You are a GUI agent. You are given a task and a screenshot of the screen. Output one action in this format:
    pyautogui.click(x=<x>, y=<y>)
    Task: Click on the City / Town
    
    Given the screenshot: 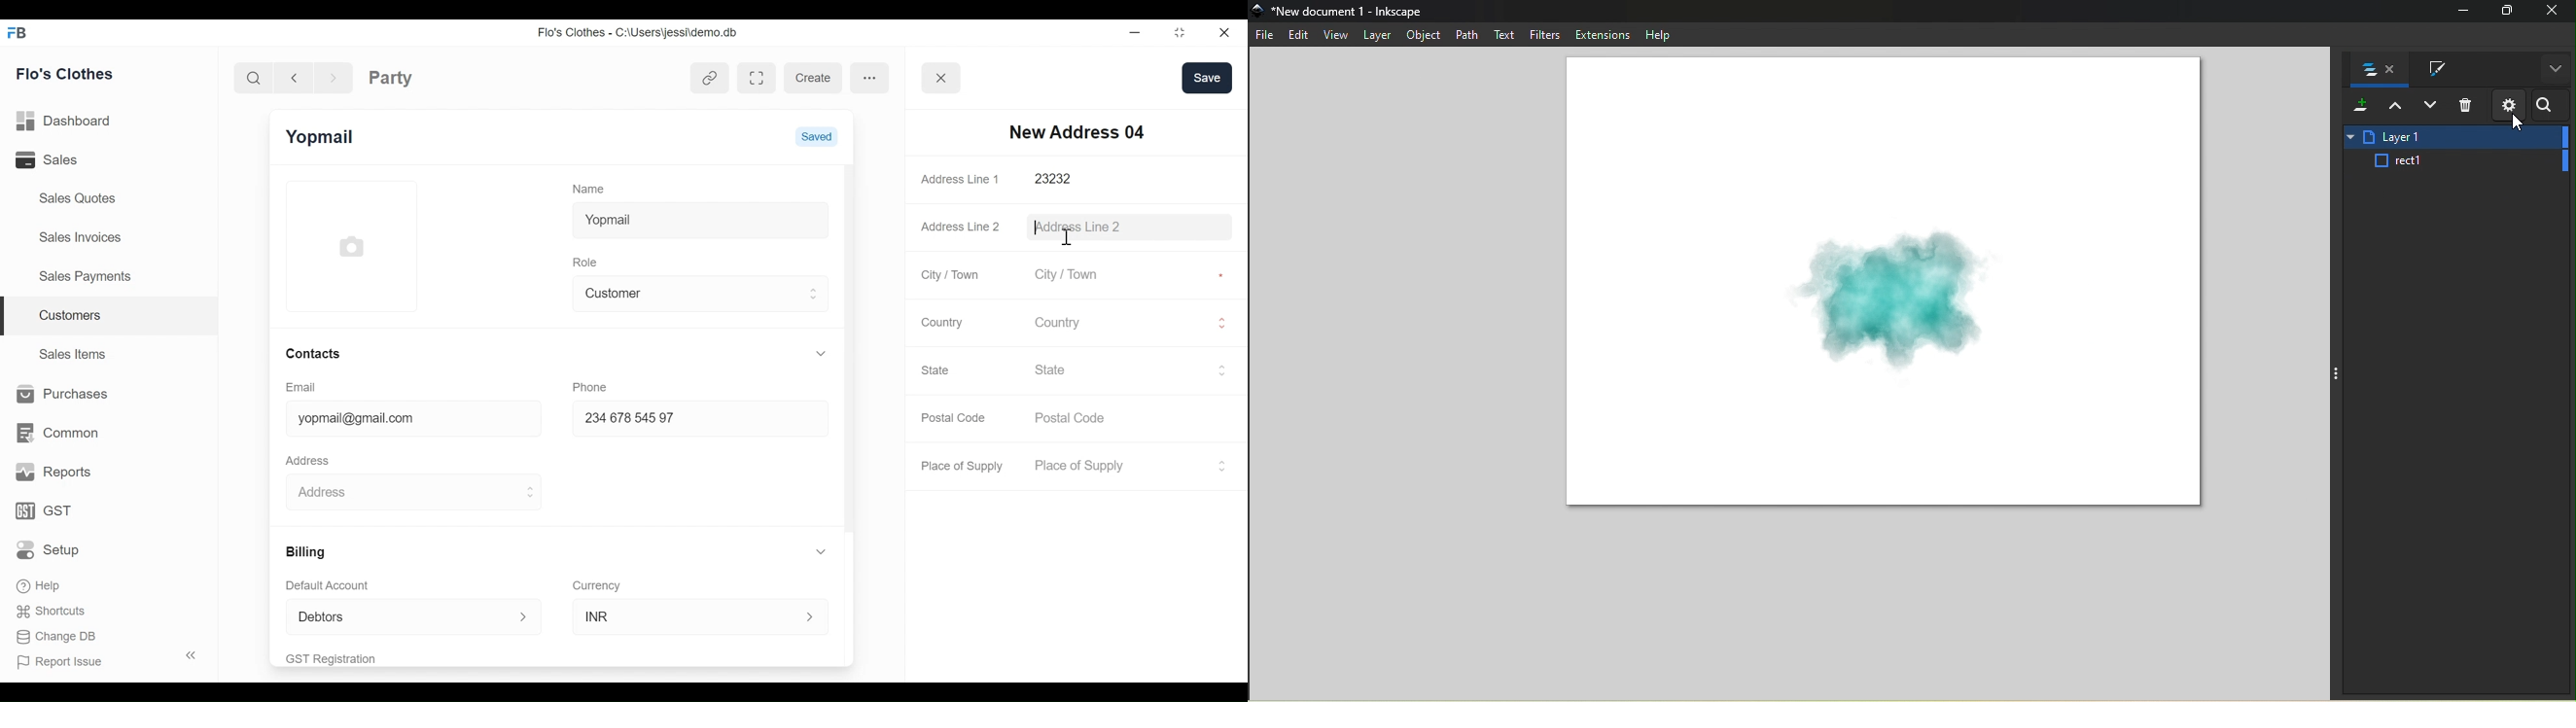 What is the action you would take?
    pyautogui.click(x=1084, y=276)
    